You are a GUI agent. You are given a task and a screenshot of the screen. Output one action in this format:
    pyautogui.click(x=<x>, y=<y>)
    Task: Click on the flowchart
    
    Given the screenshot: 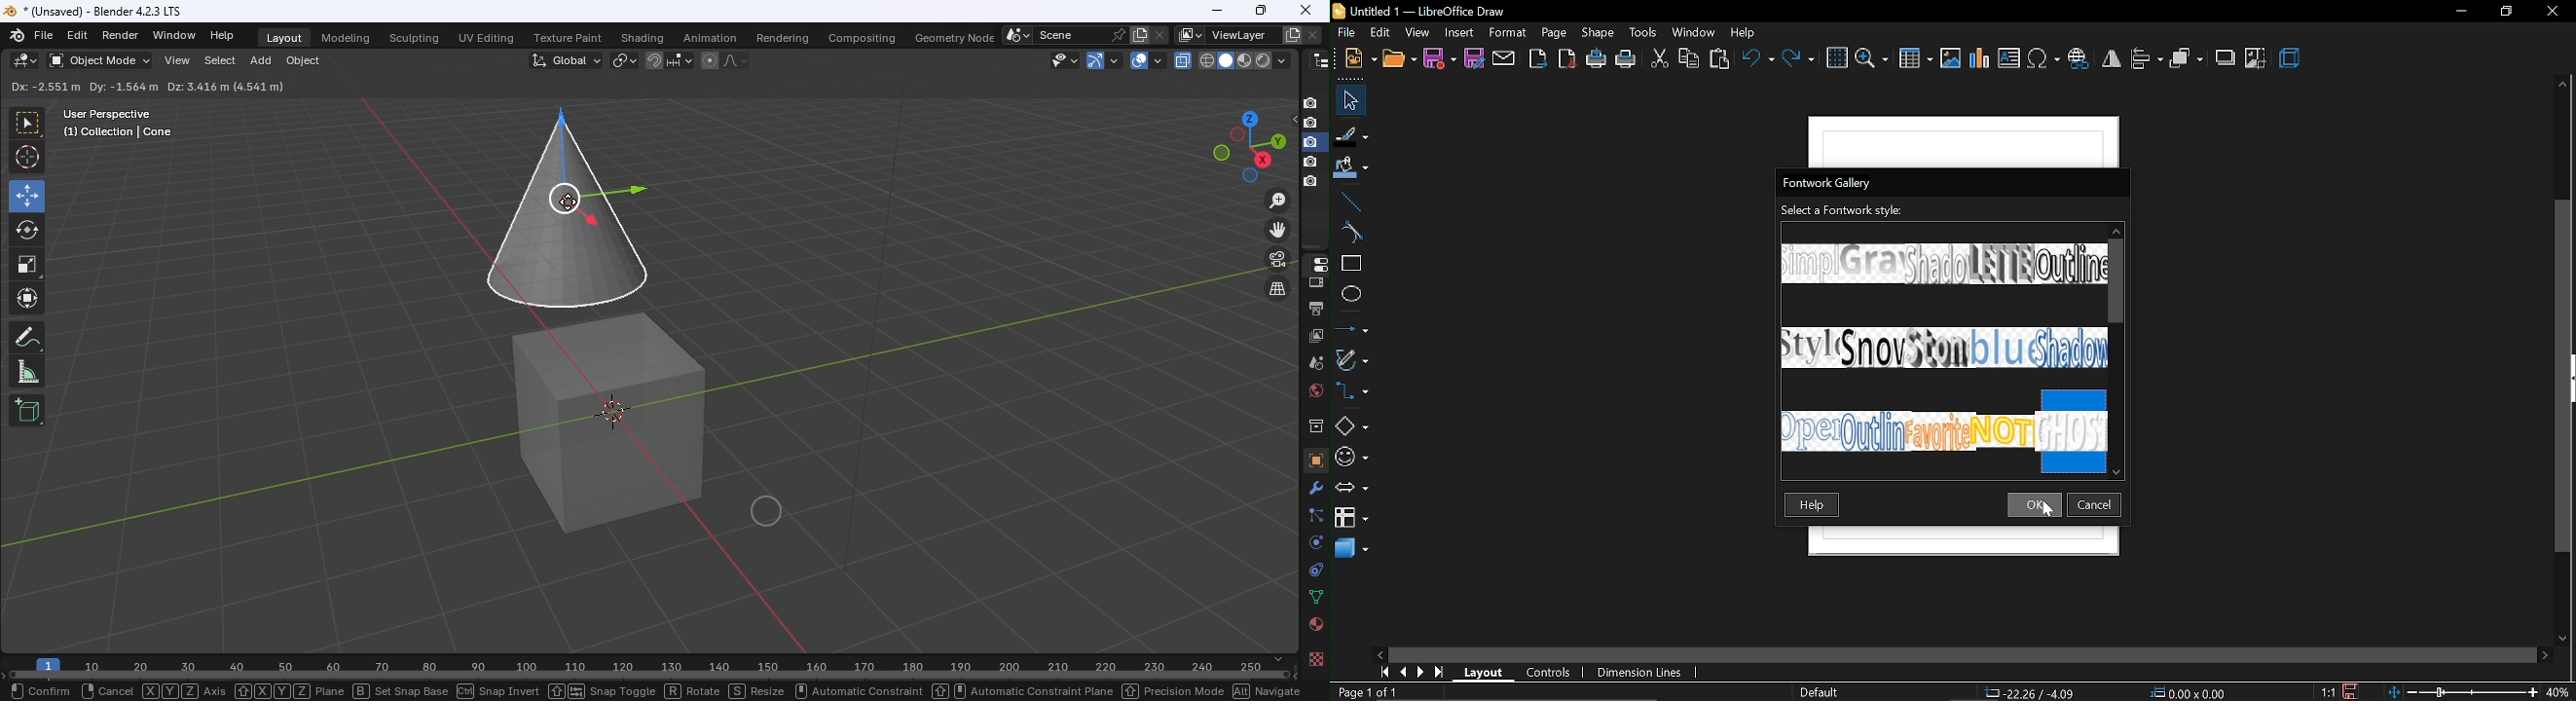 What is the action you would take?
    pyautogui.click(x=1351, y=517)
    